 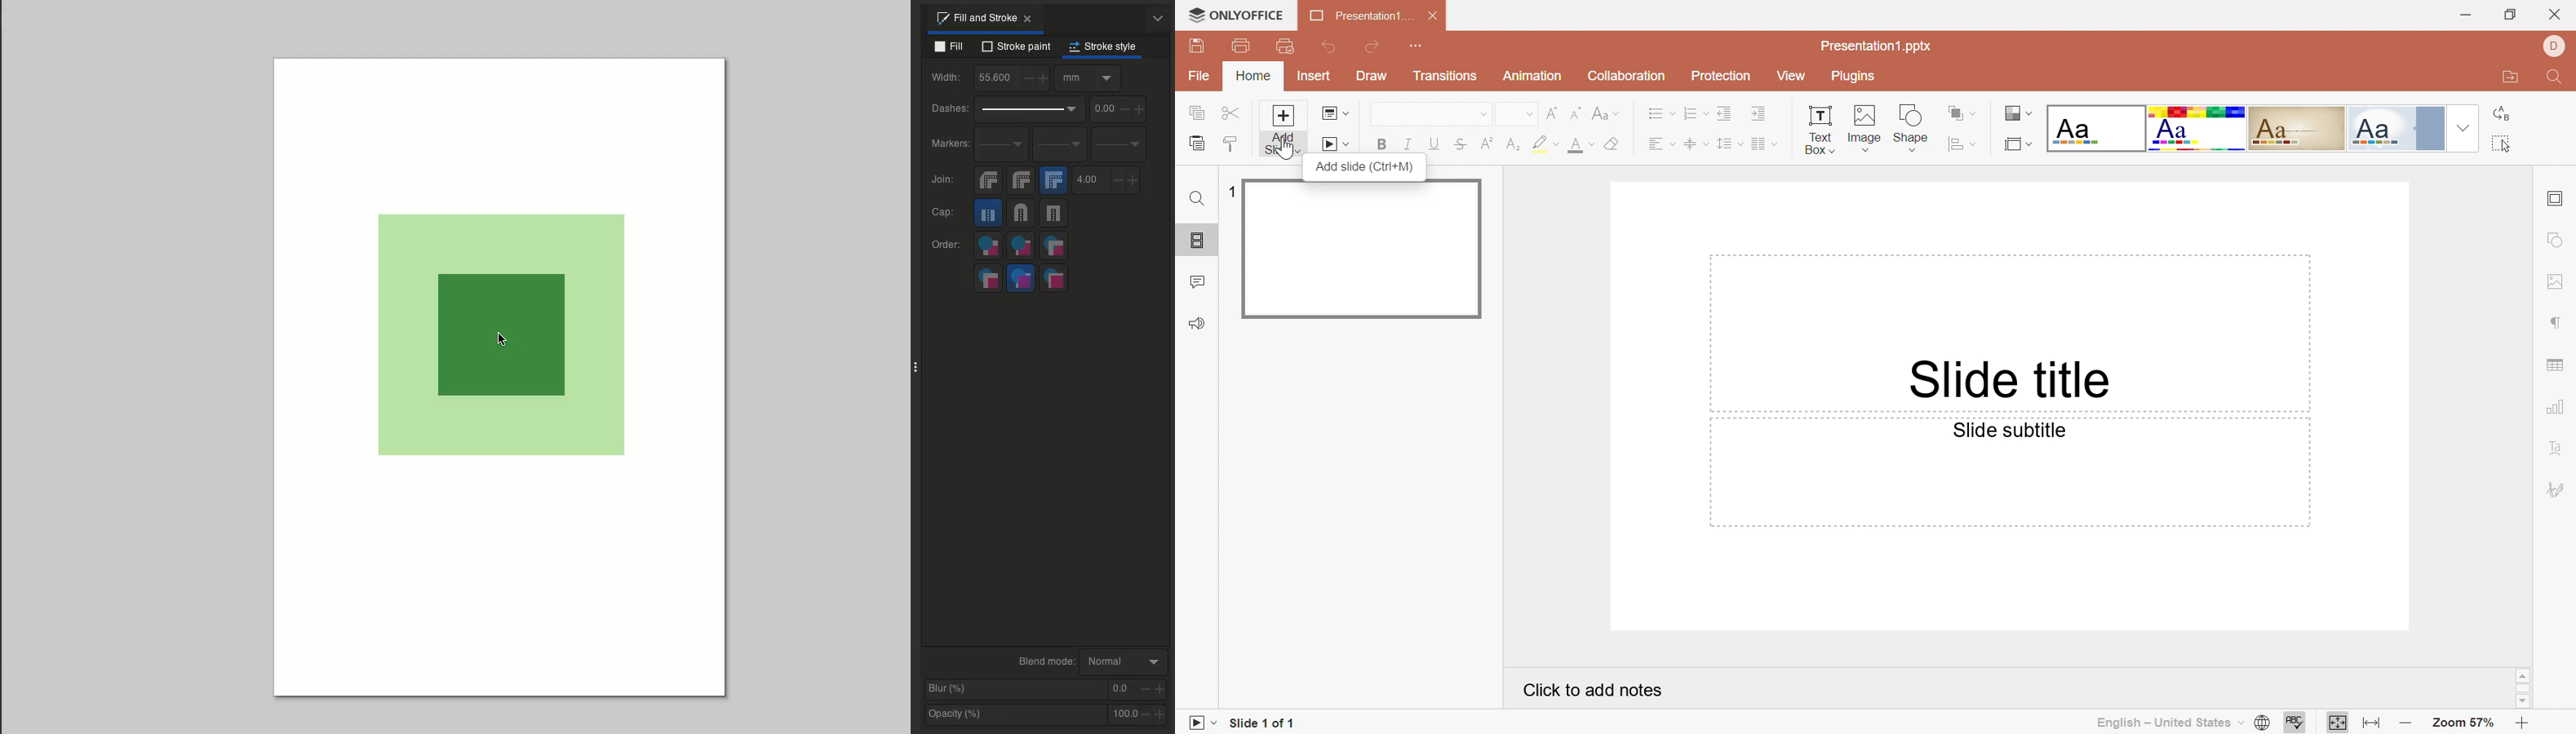 I want to click on Superscript, so click(x=1486, y=144).